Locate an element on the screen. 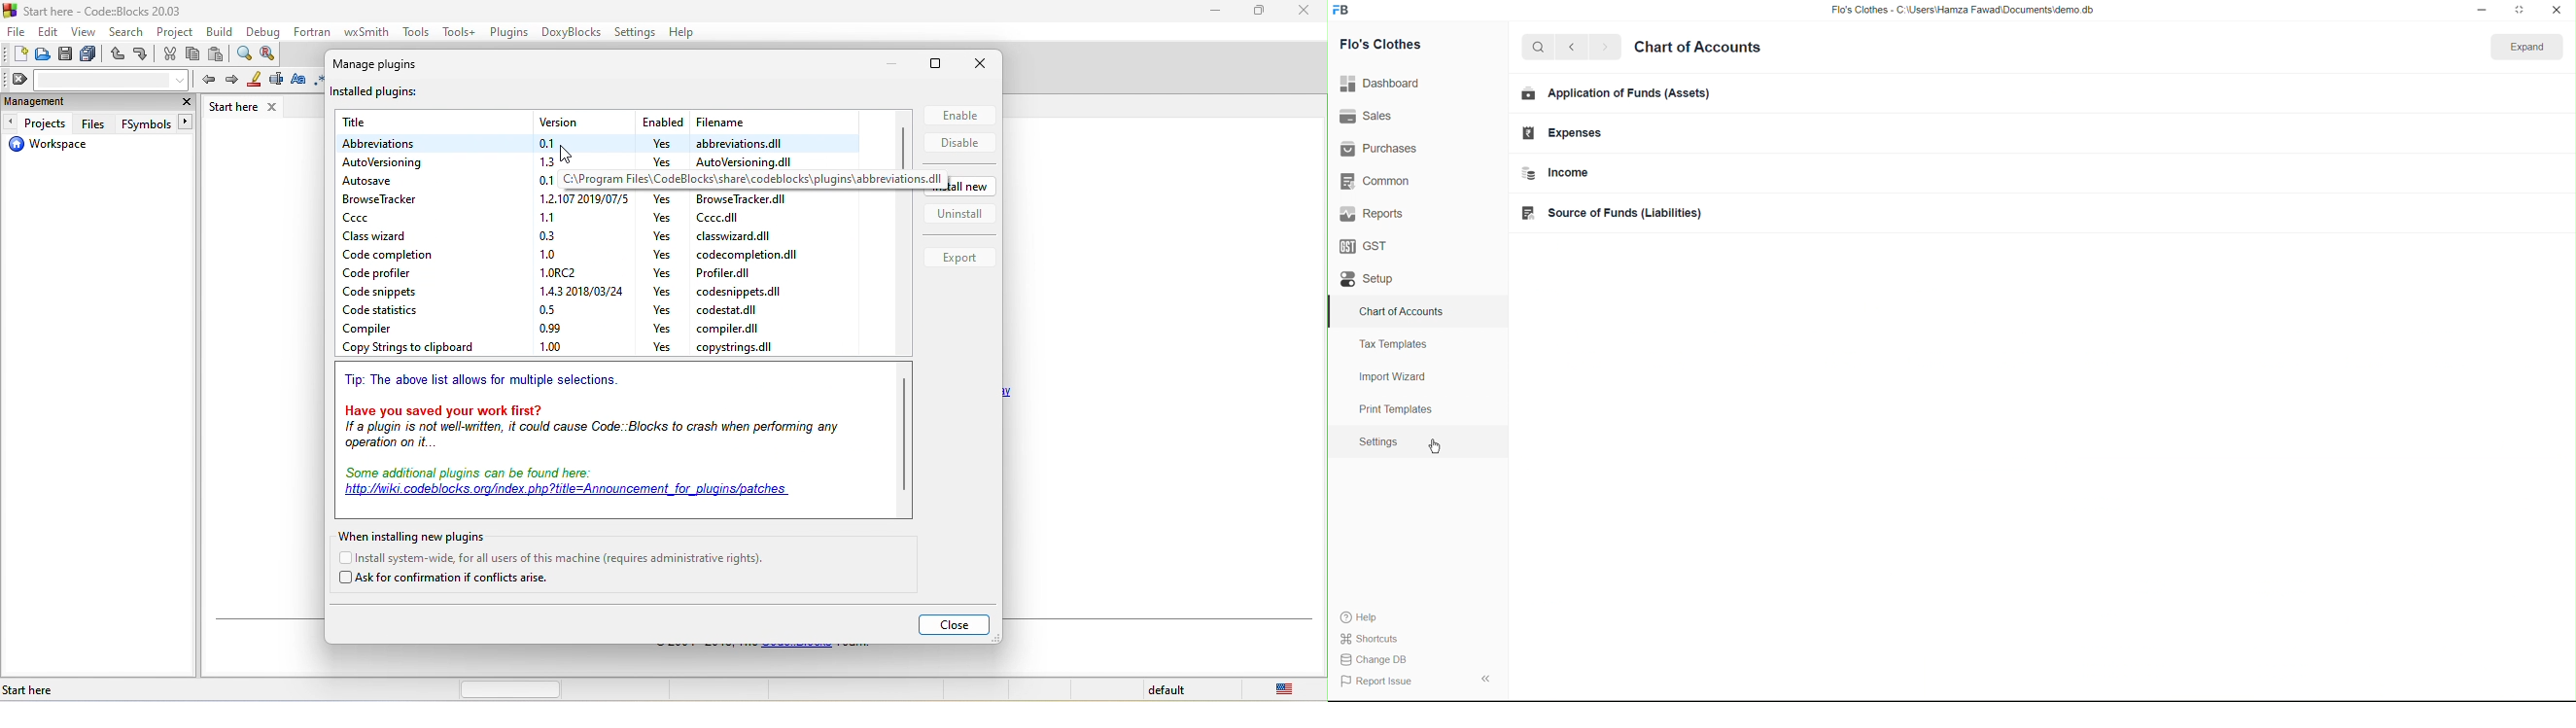 This screenshot has height=728, width=2576. yes is located at coordinates (663, 307).